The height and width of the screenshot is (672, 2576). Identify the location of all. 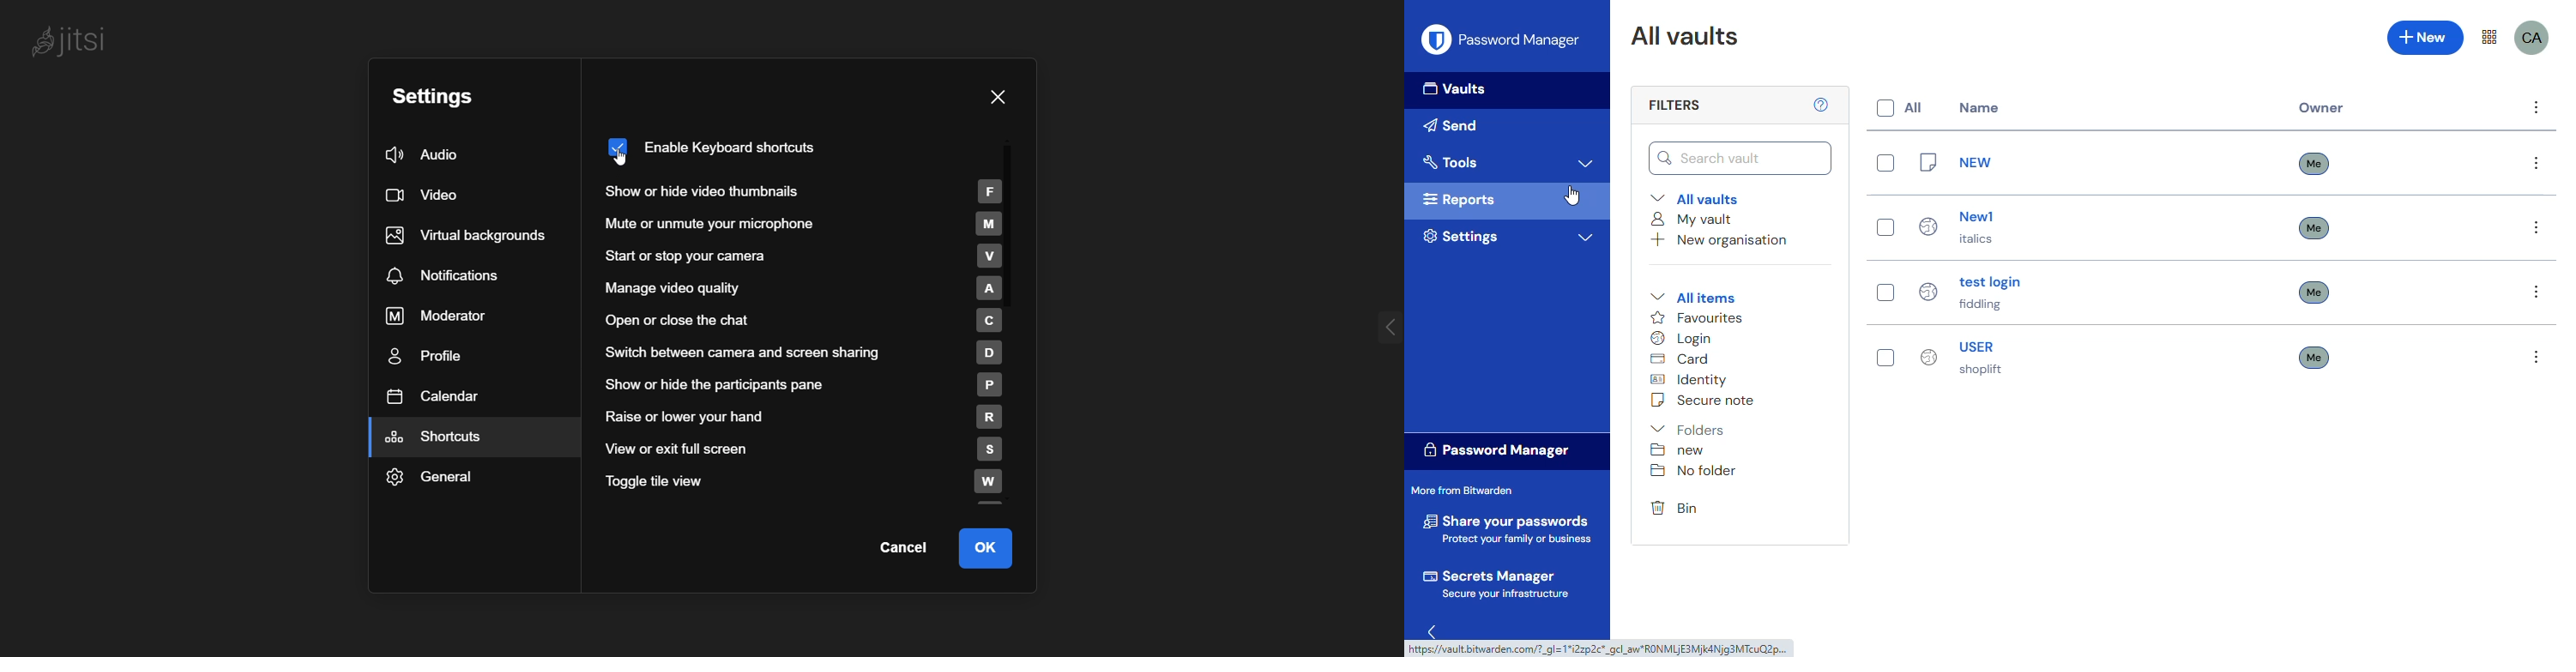
(1898, 108).